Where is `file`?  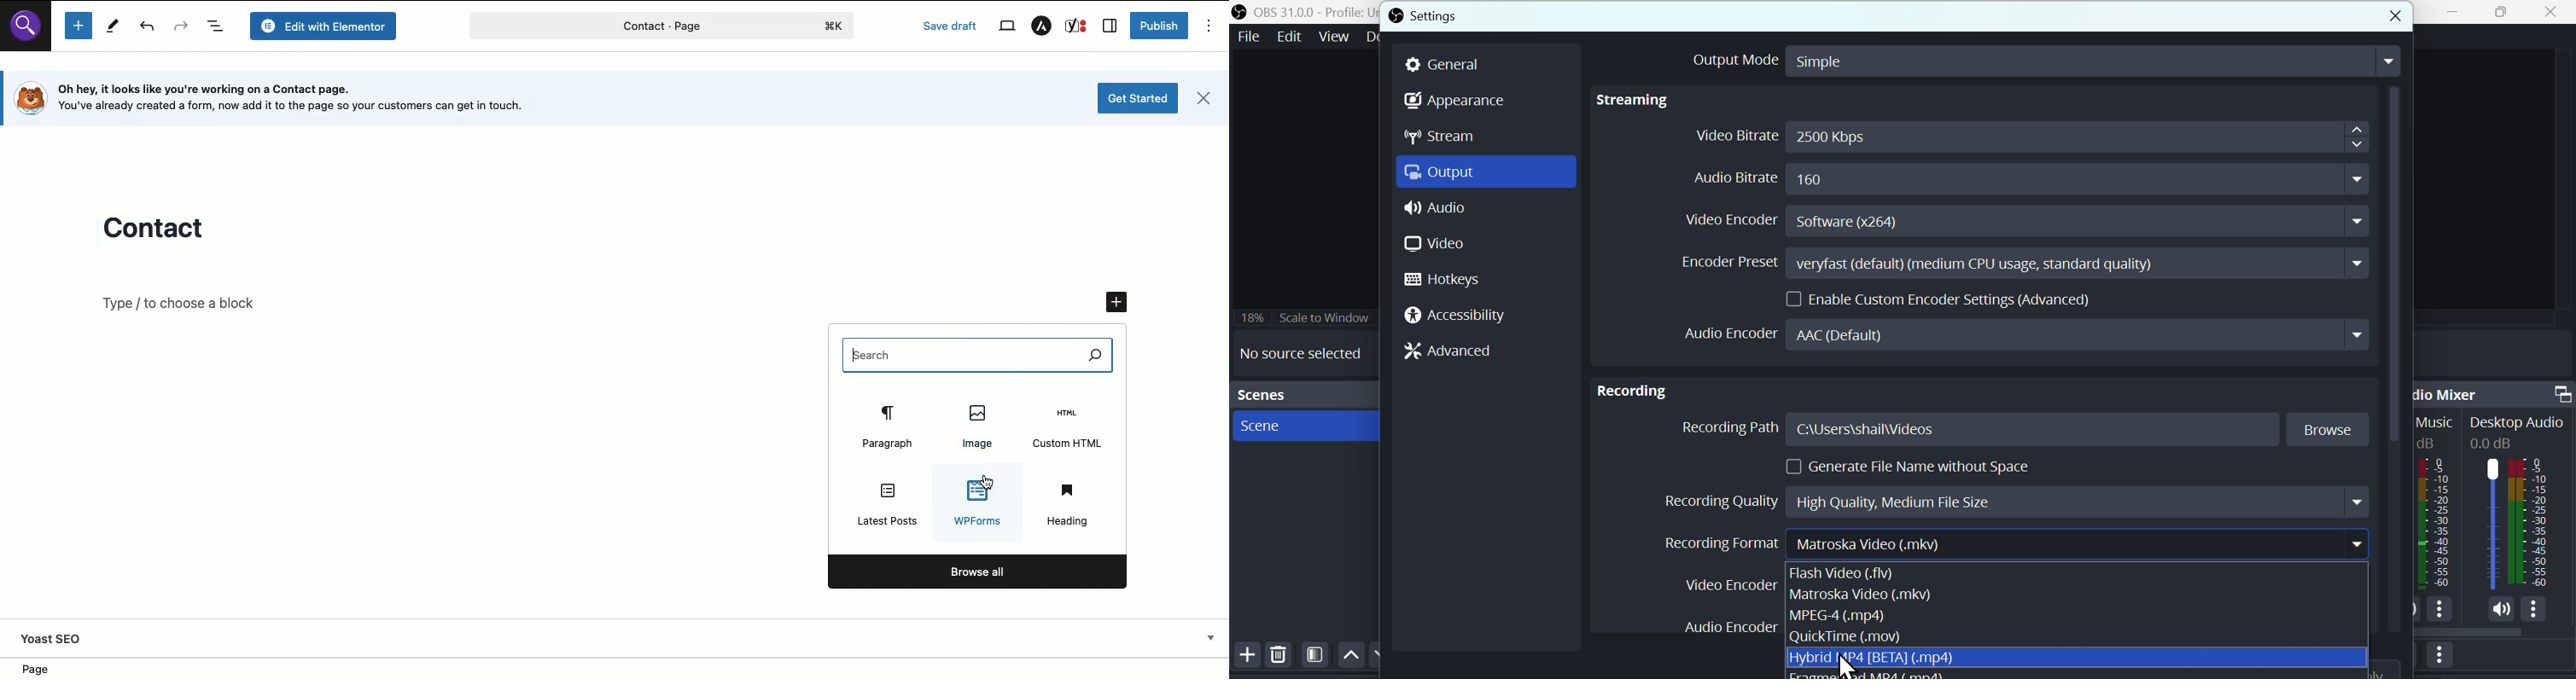
file is located at coordinates (1247, 41).